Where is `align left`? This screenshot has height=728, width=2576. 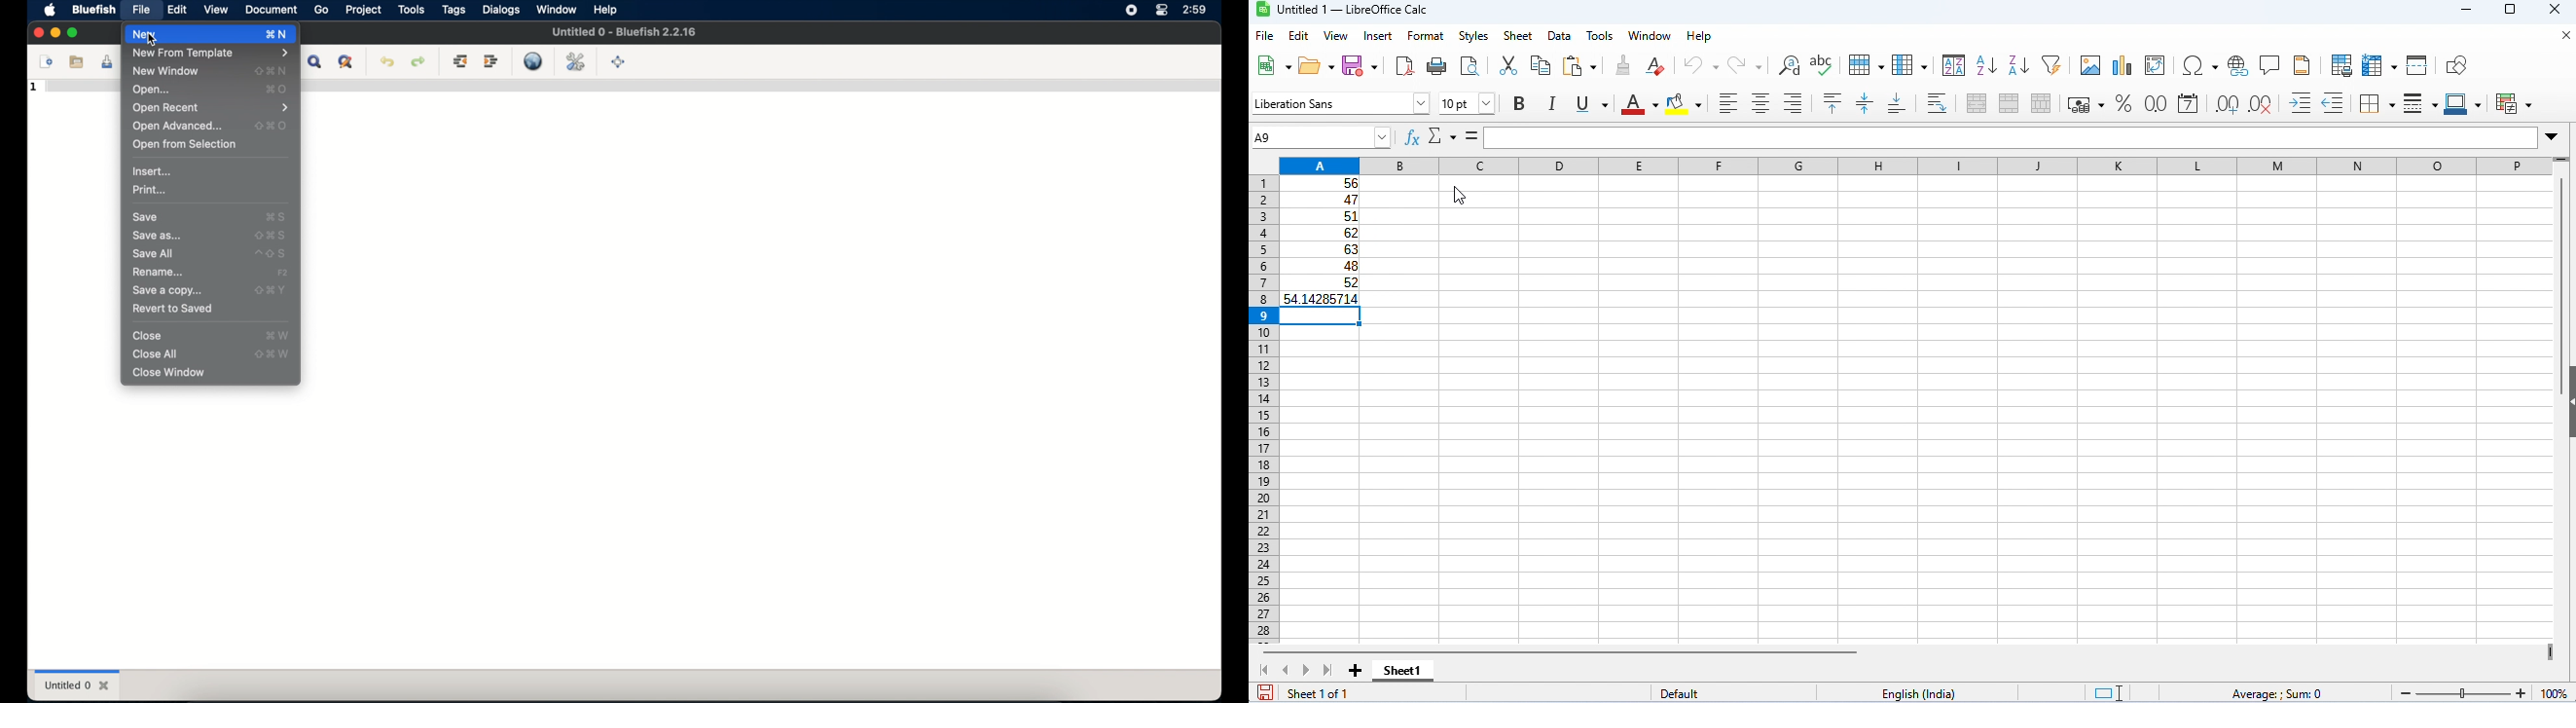
align left is located at coordinates (1728, 103).